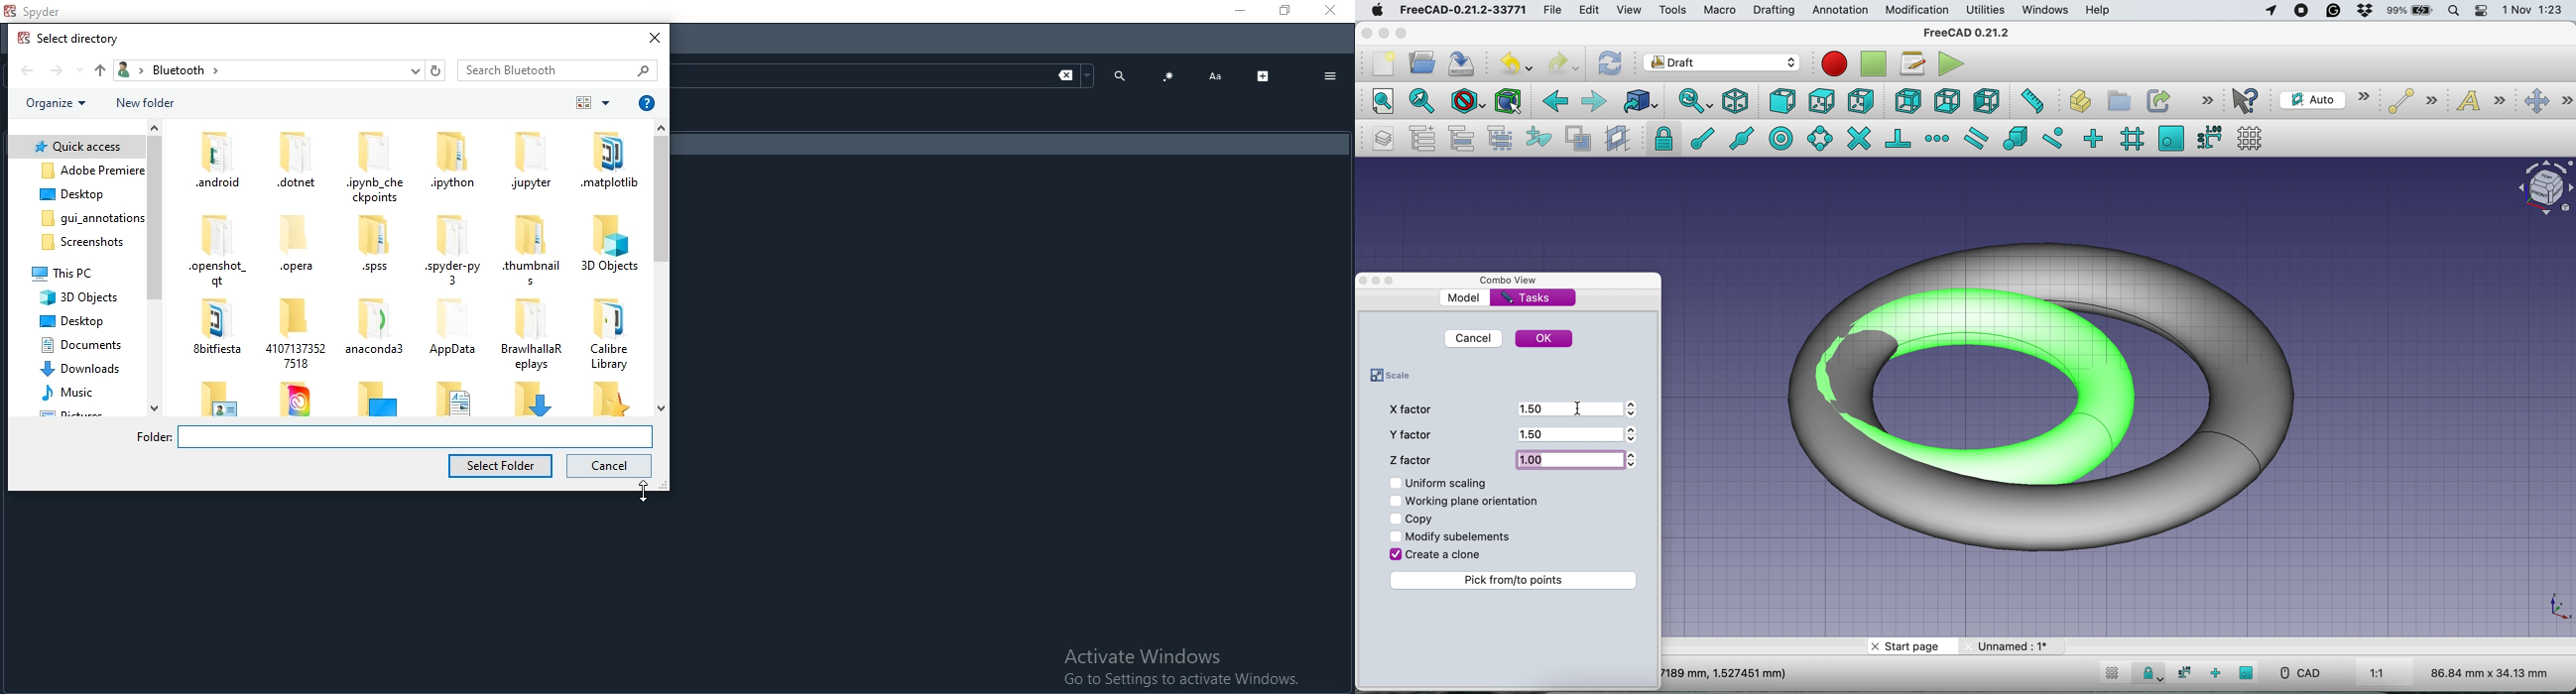  What do you see at coordinates (155, 266) in the screenshot?
I see `navigation` at bounding box center [155, 266].